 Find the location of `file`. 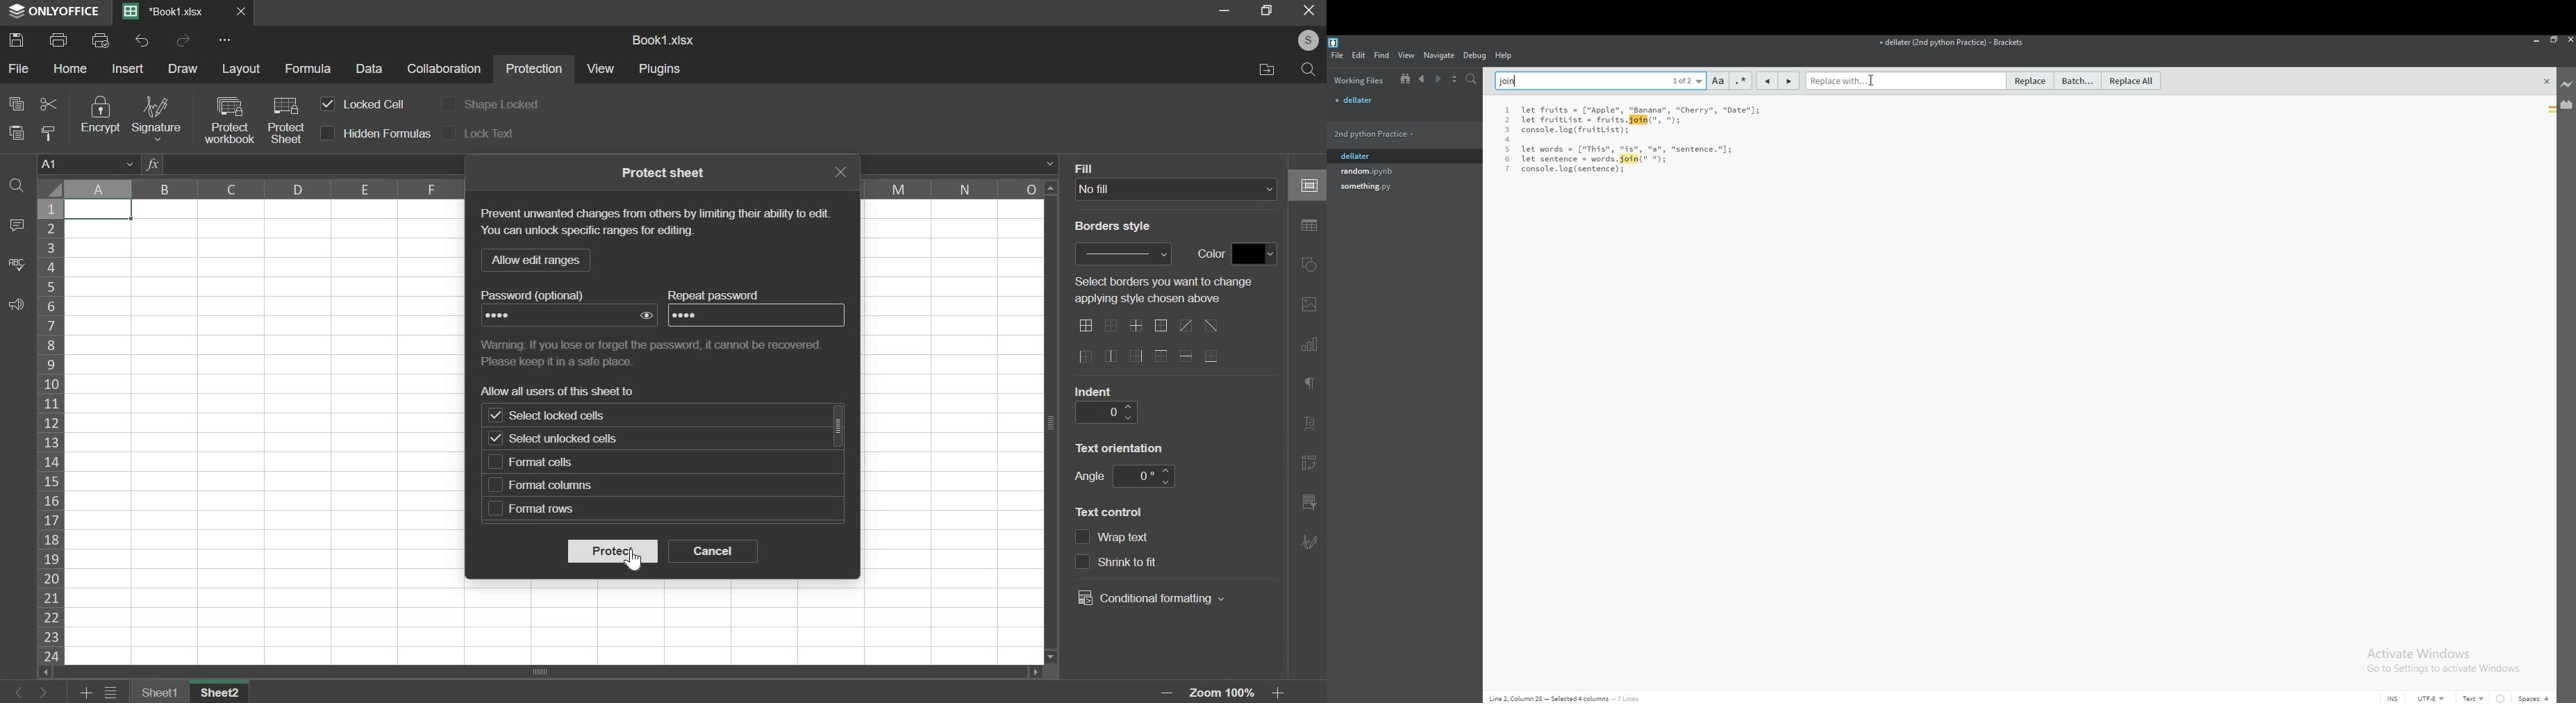

file is located at coordinates (18, 69).